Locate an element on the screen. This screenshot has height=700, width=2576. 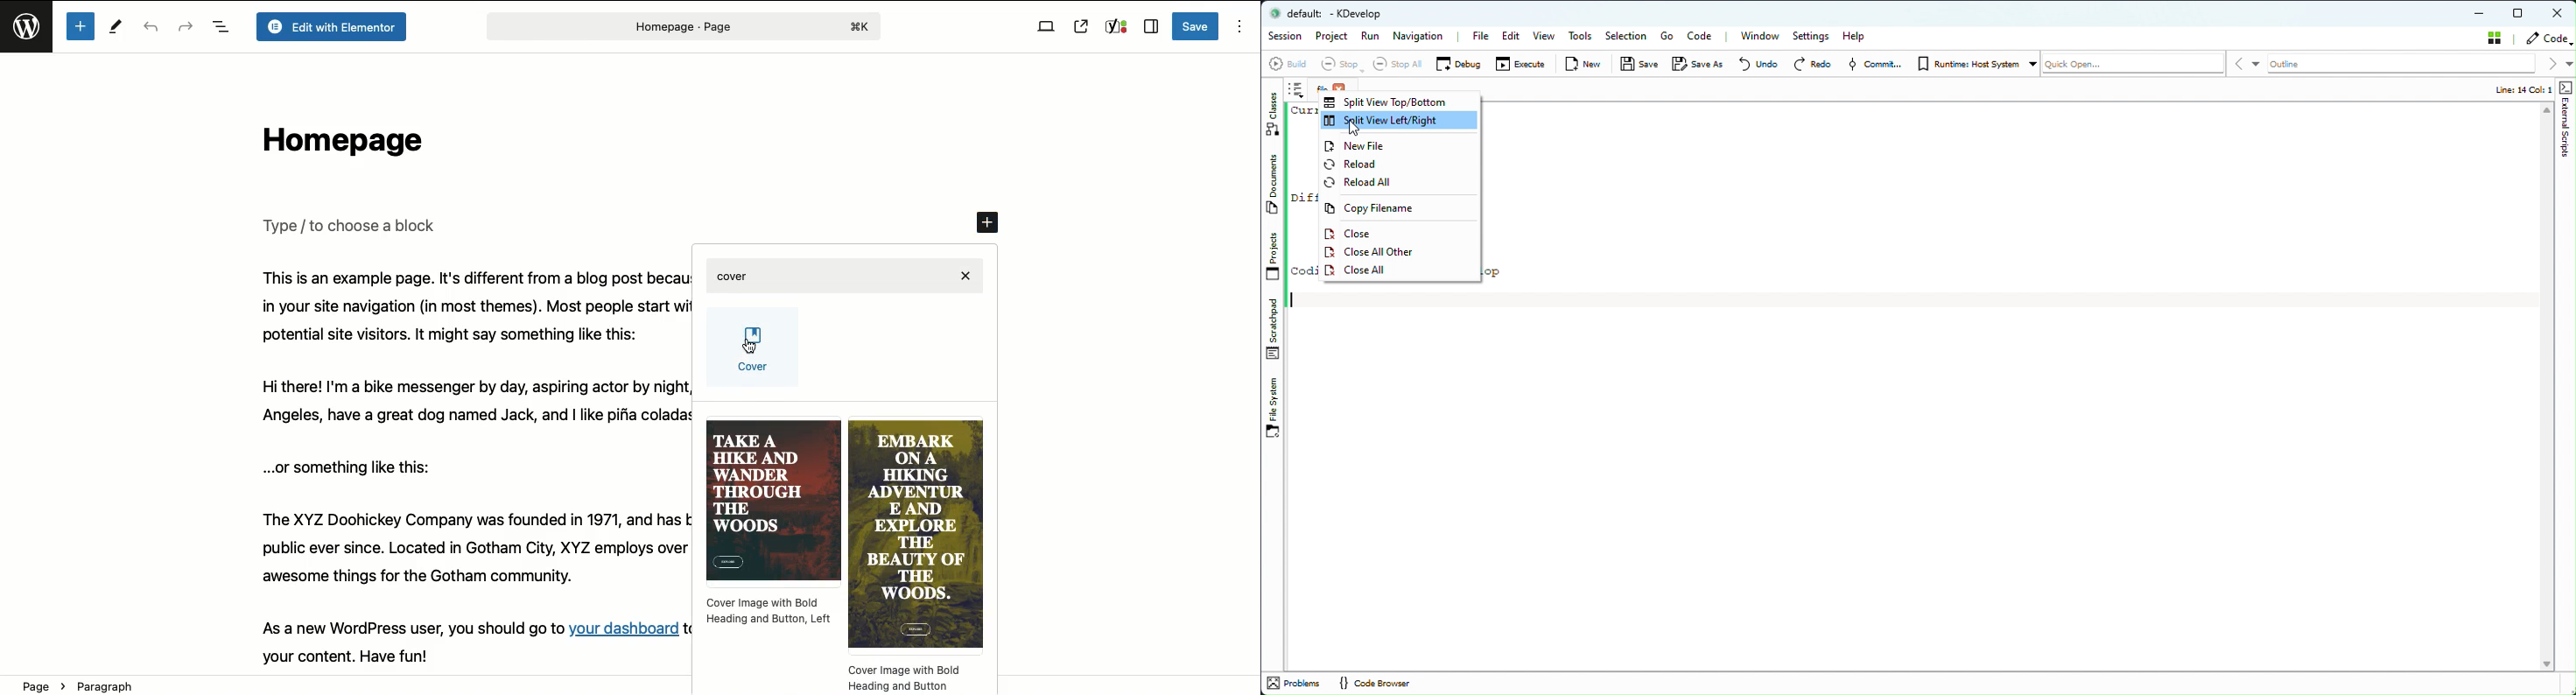
Cover is located at coordinates (848, 277).